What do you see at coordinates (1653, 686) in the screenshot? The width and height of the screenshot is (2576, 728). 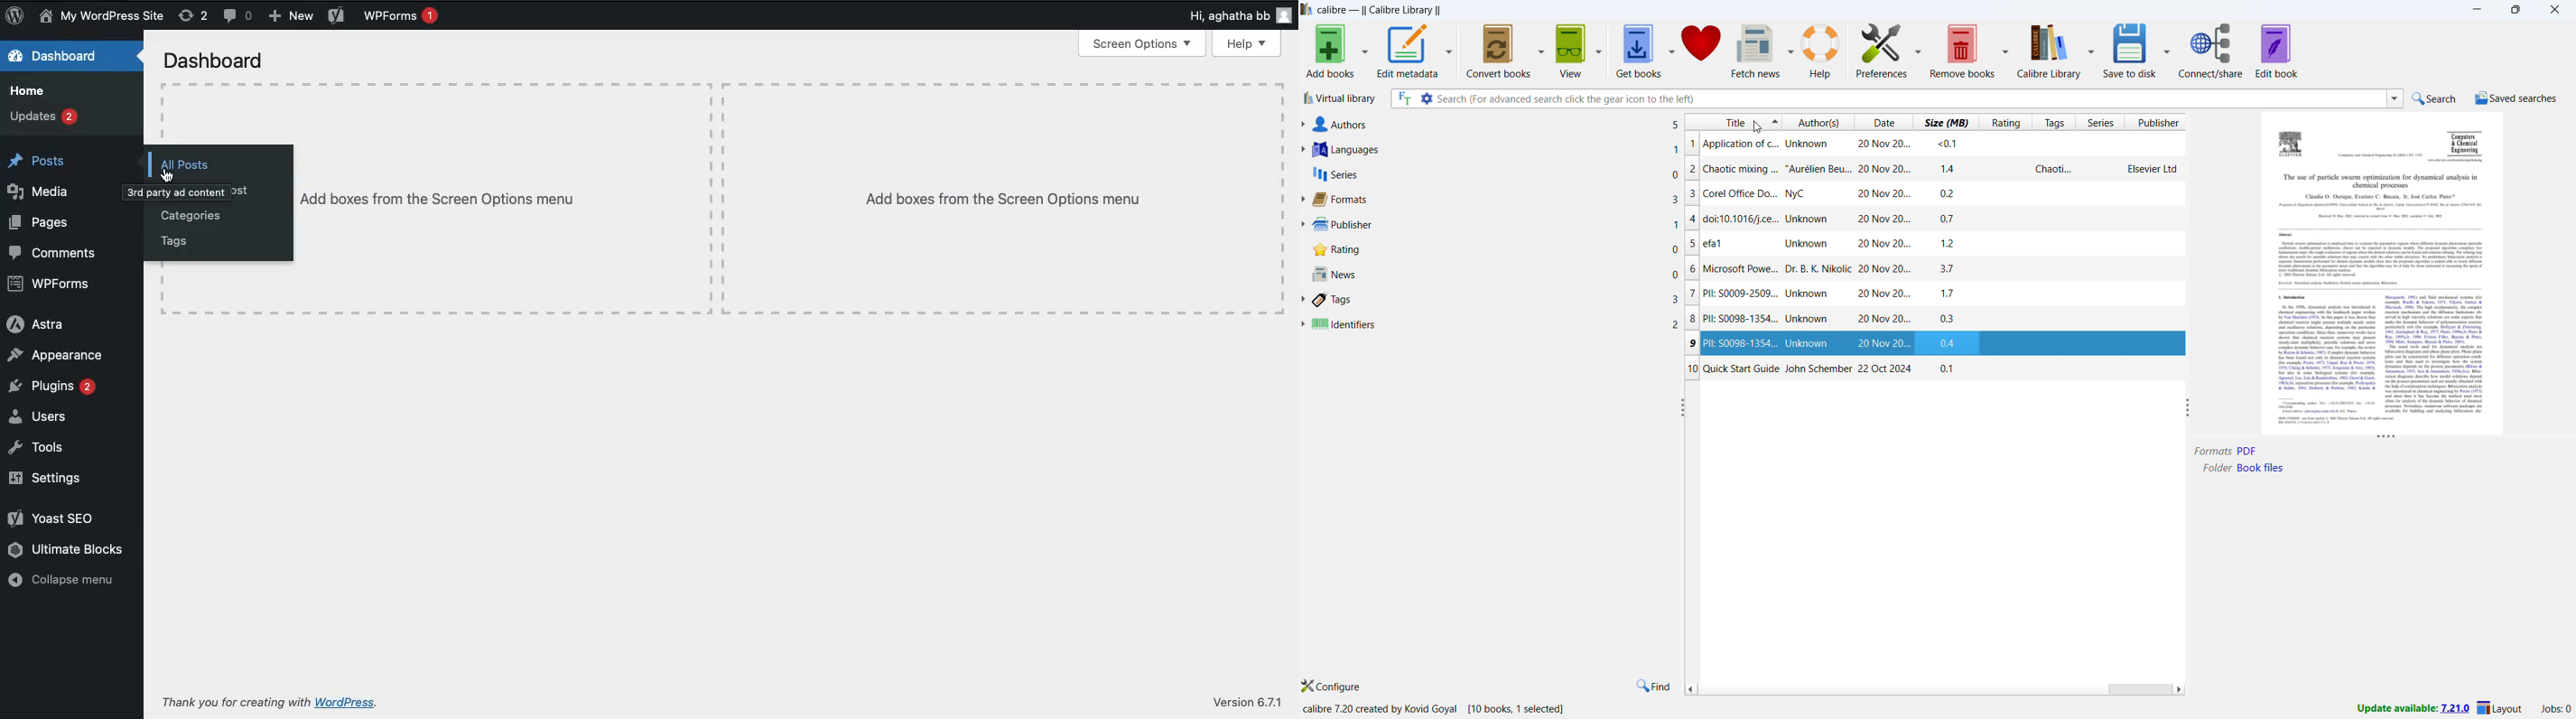 I see `find in tags` at bounding box center [1653, 686].